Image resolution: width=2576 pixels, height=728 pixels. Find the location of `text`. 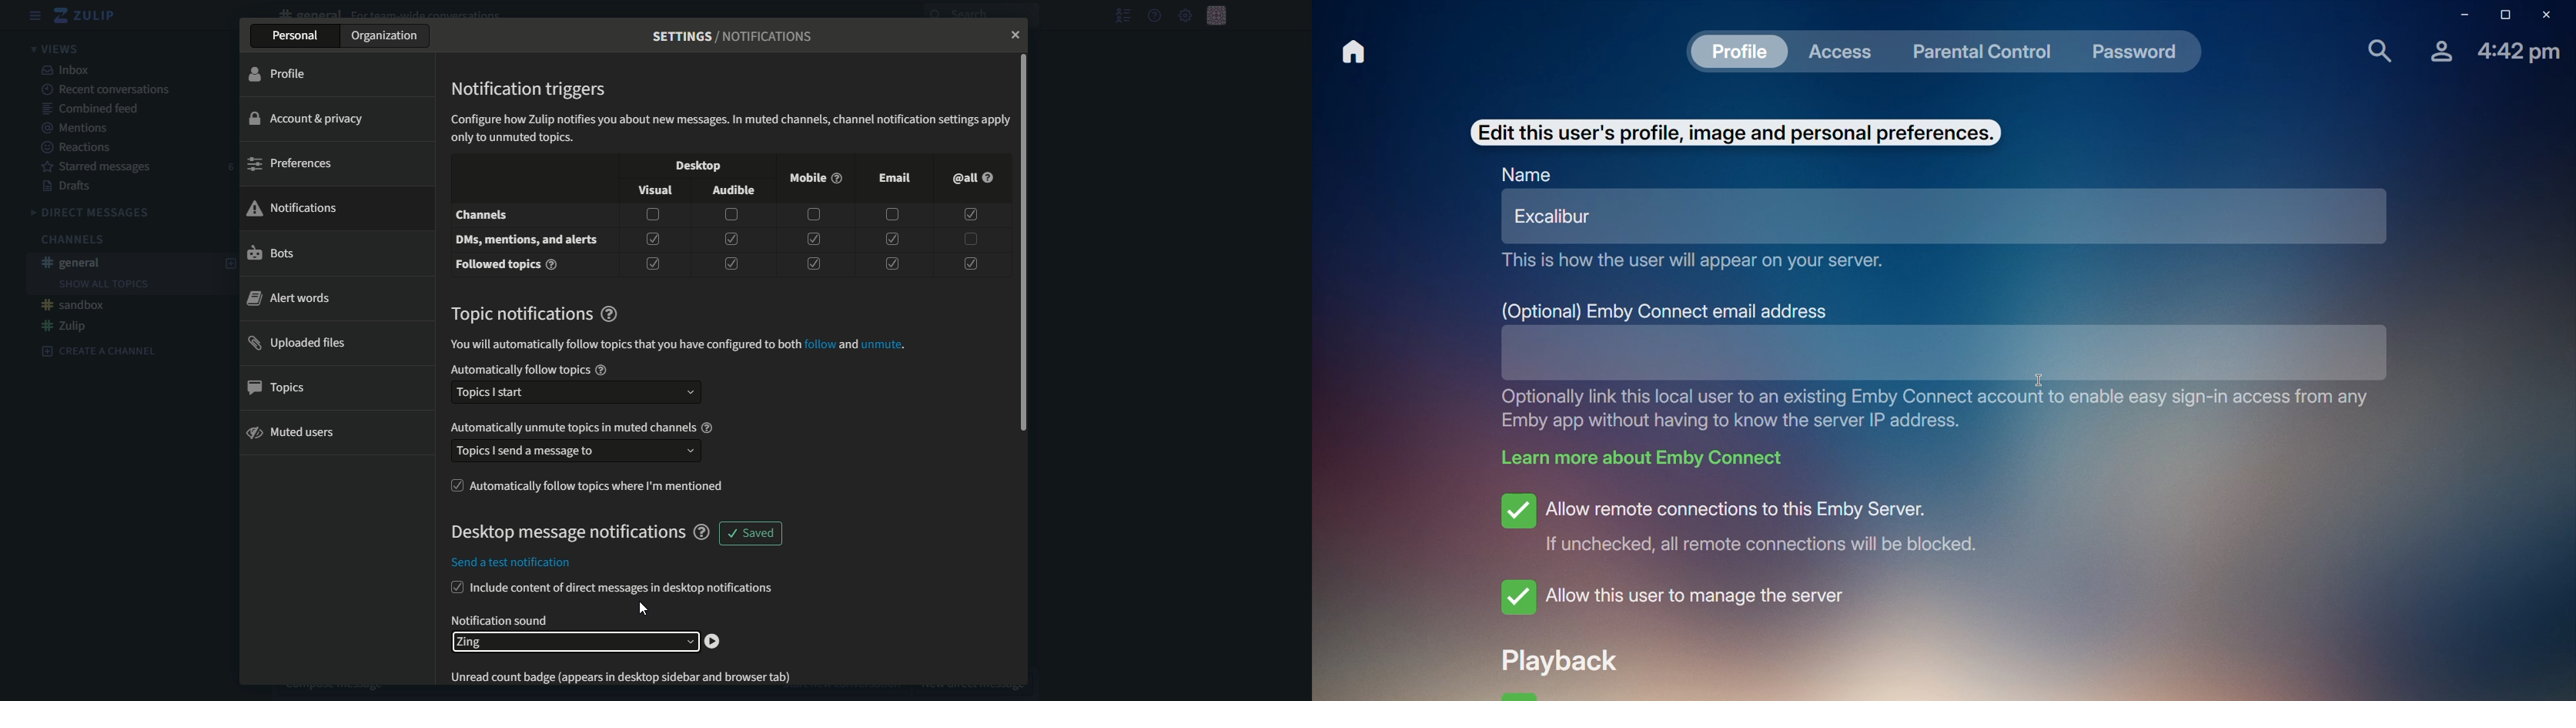

text is located at coordinates (512, 565).